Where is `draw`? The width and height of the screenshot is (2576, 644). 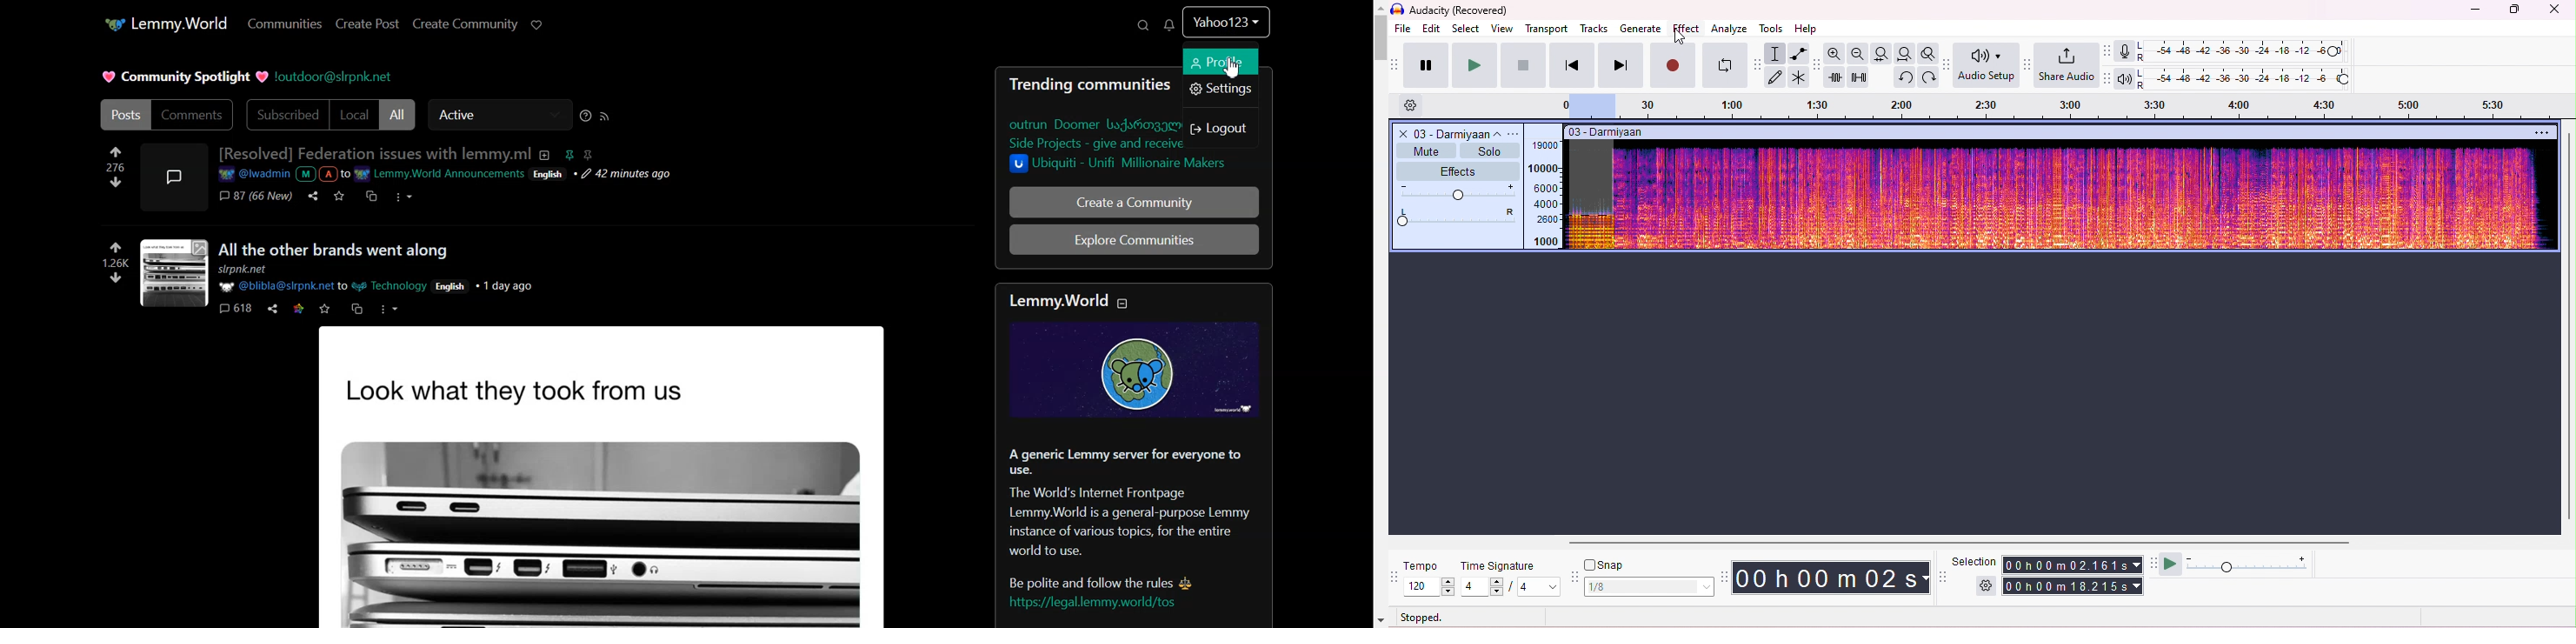
draw is located at coordinates (1777, 77).